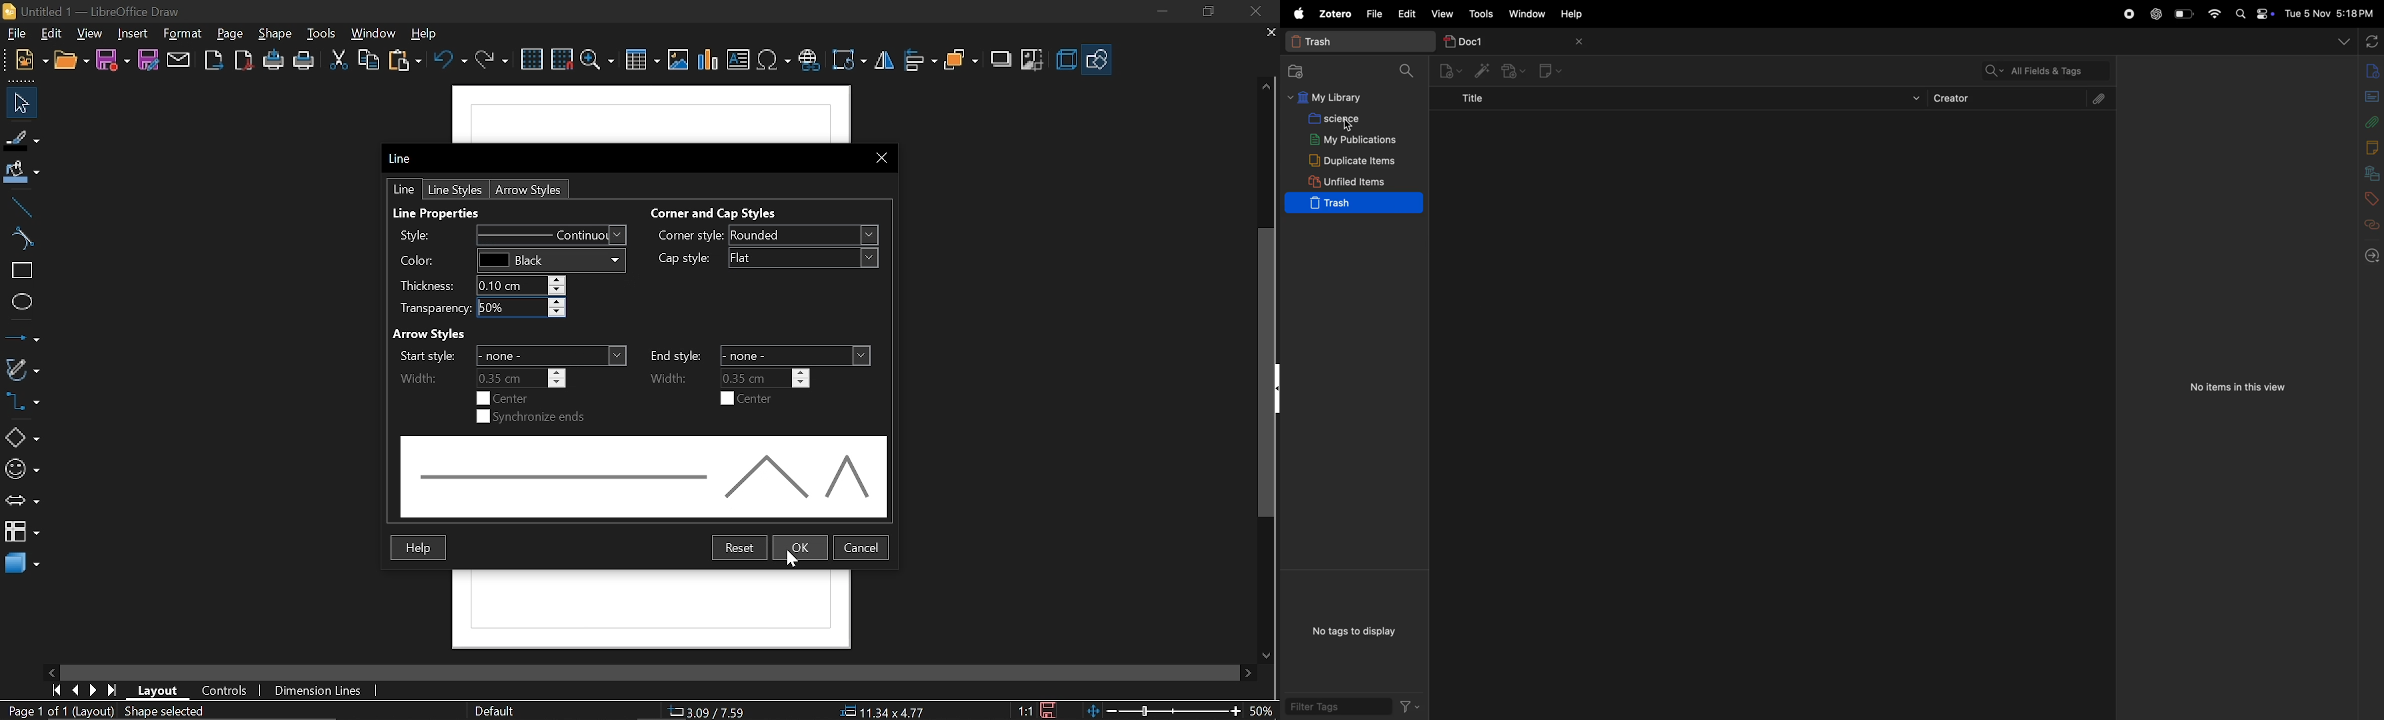  What do you see at coordinates (1511, 72) in the screenshot?
I see `add file` at bounding box center [1511, 72].